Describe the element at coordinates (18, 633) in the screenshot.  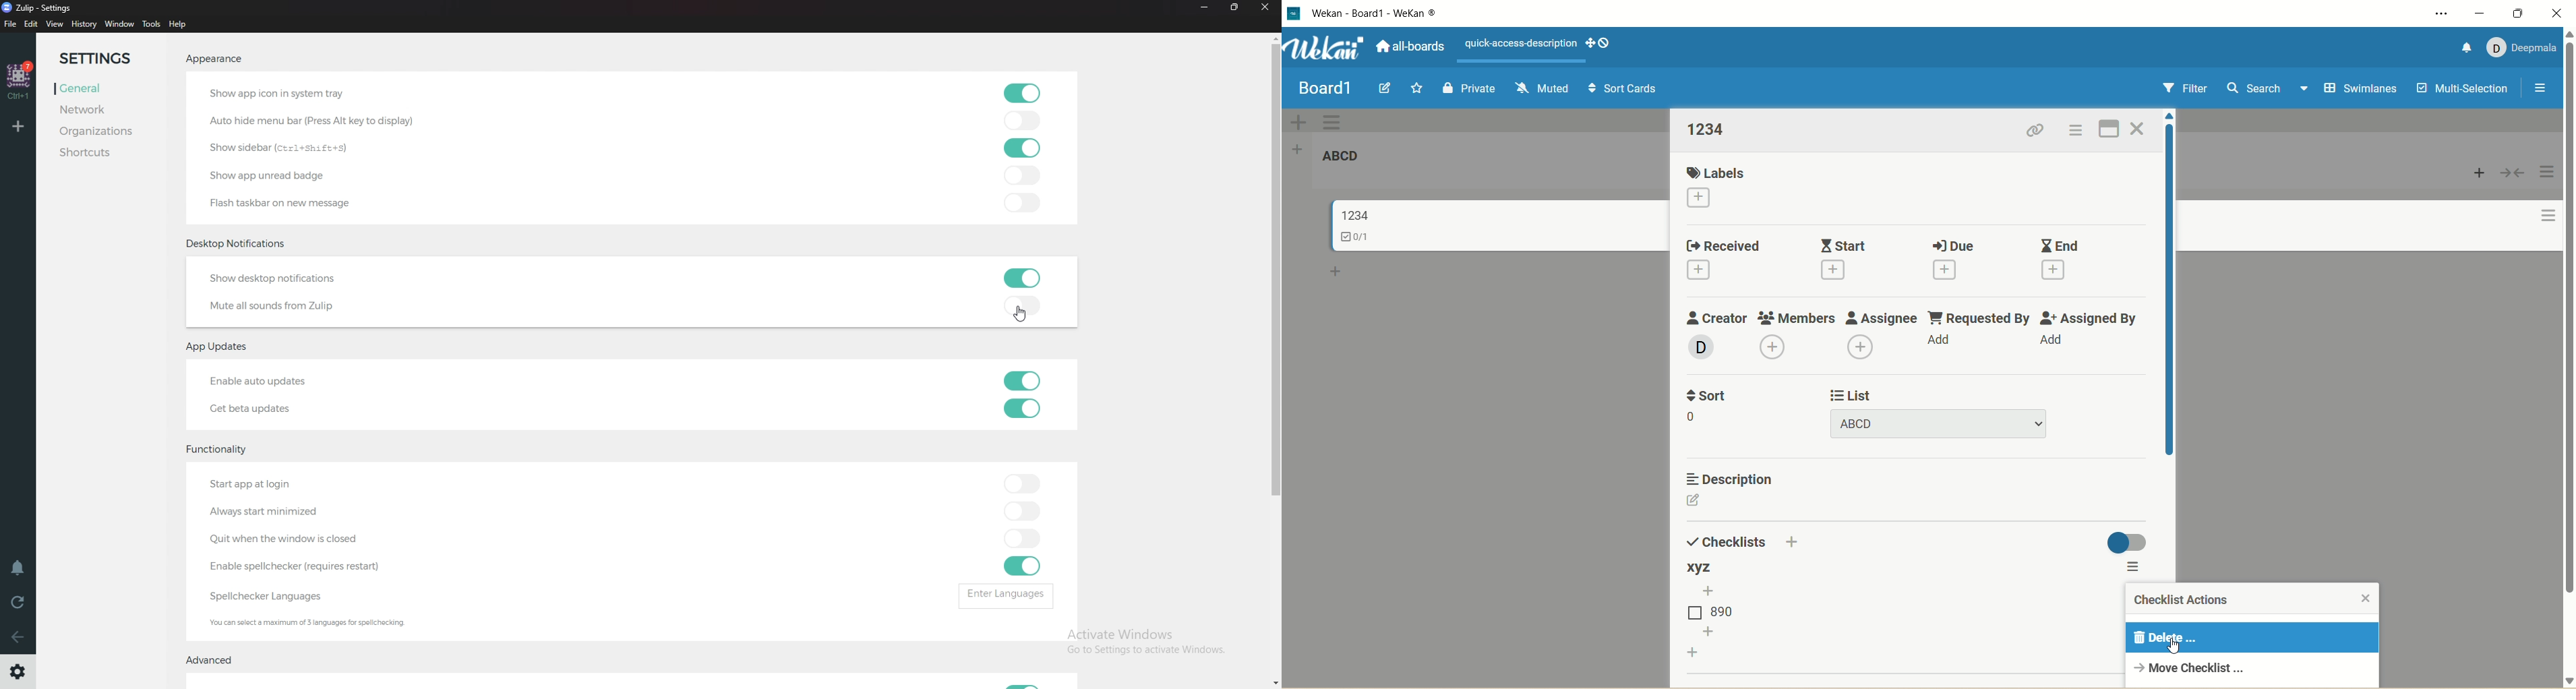
I see `back` at that location.